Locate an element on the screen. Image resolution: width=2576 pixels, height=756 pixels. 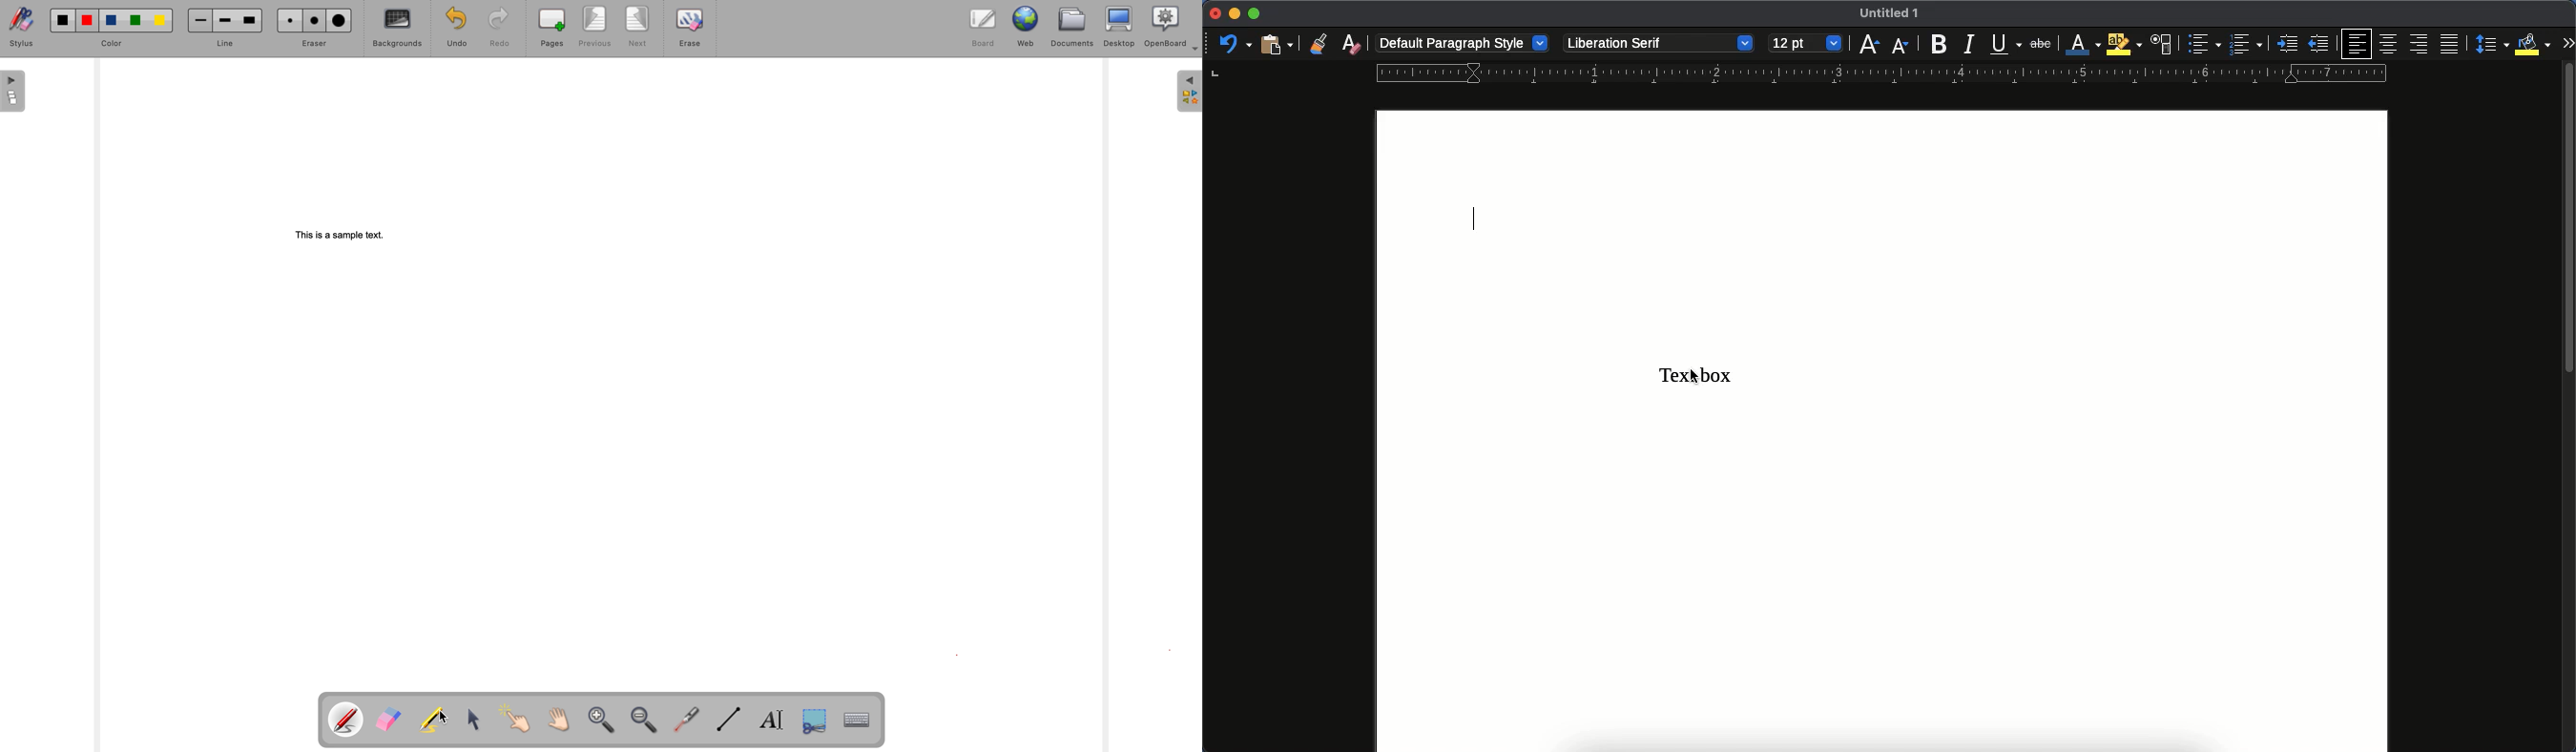
fill color is located at coordinates (2532, 44).